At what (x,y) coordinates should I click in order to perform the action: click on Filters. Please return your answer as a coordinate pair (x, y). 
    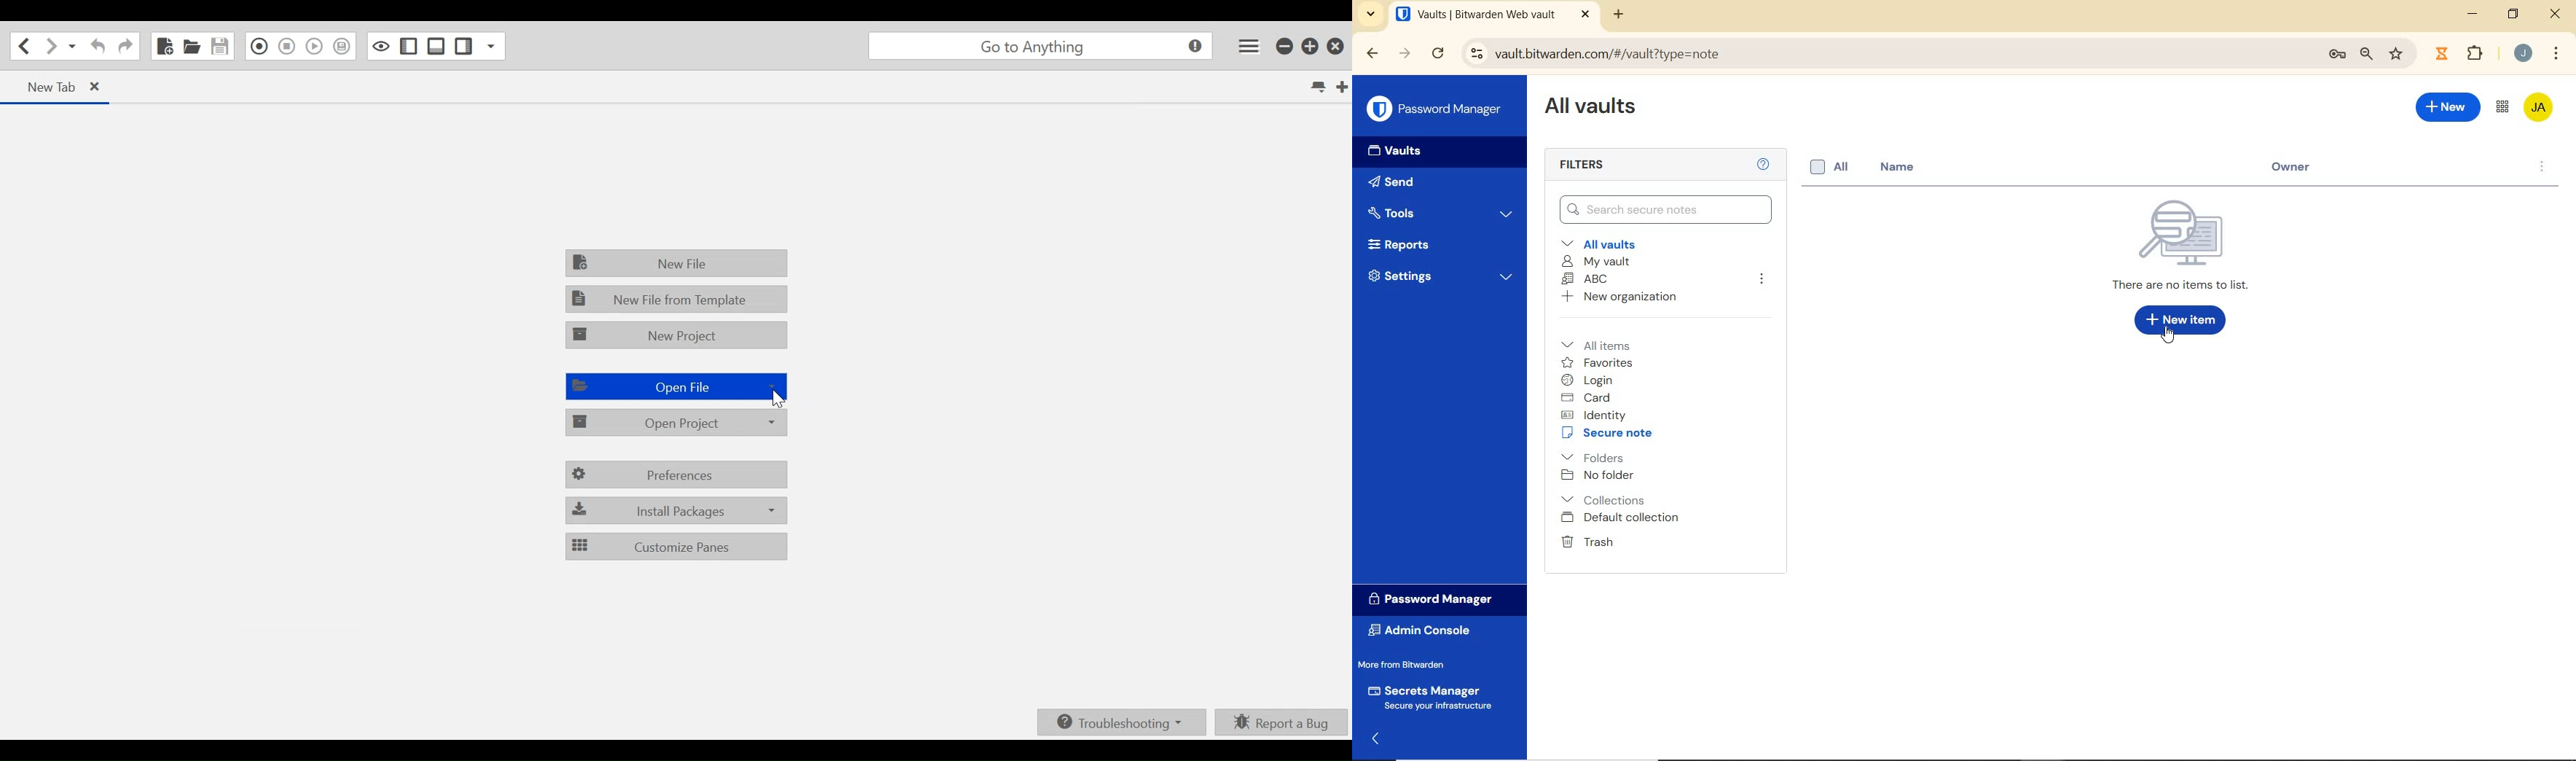
    Looking at the image, I should click on (1598, 165).